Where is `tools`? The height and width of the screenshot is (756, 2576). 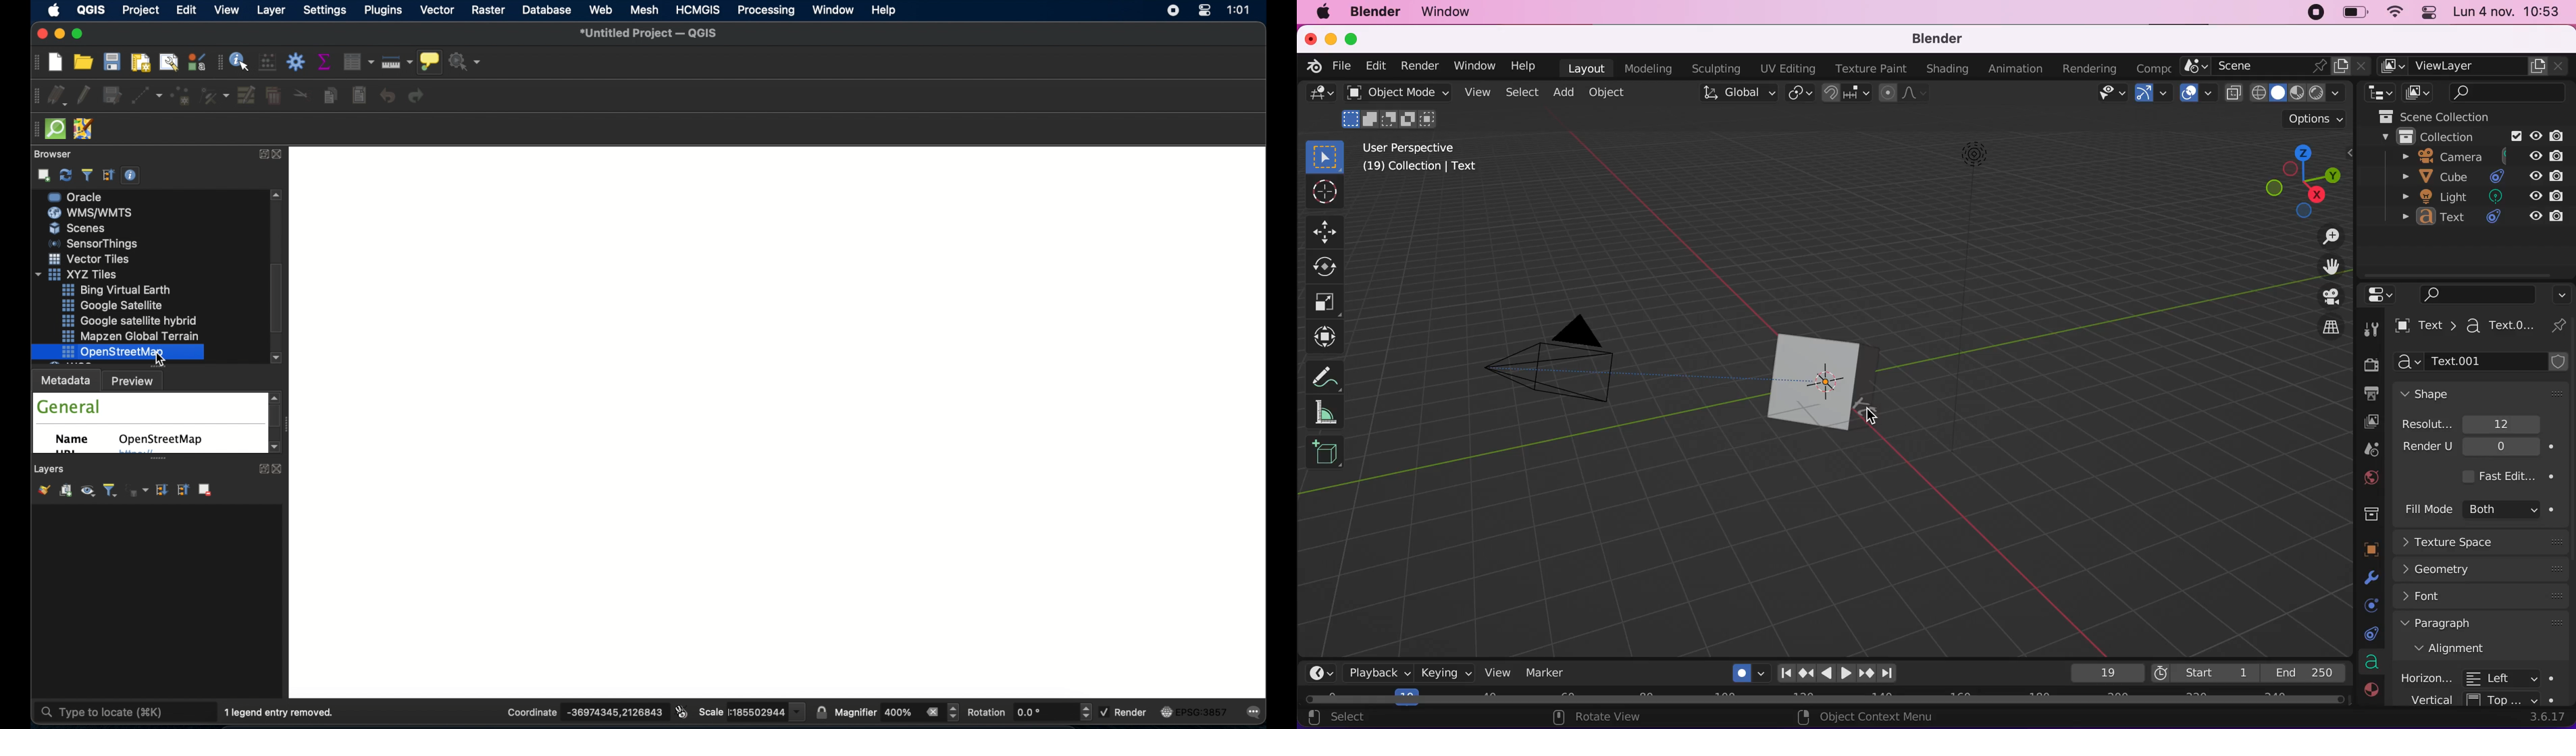 tools is located at coordinates (2374, 326).